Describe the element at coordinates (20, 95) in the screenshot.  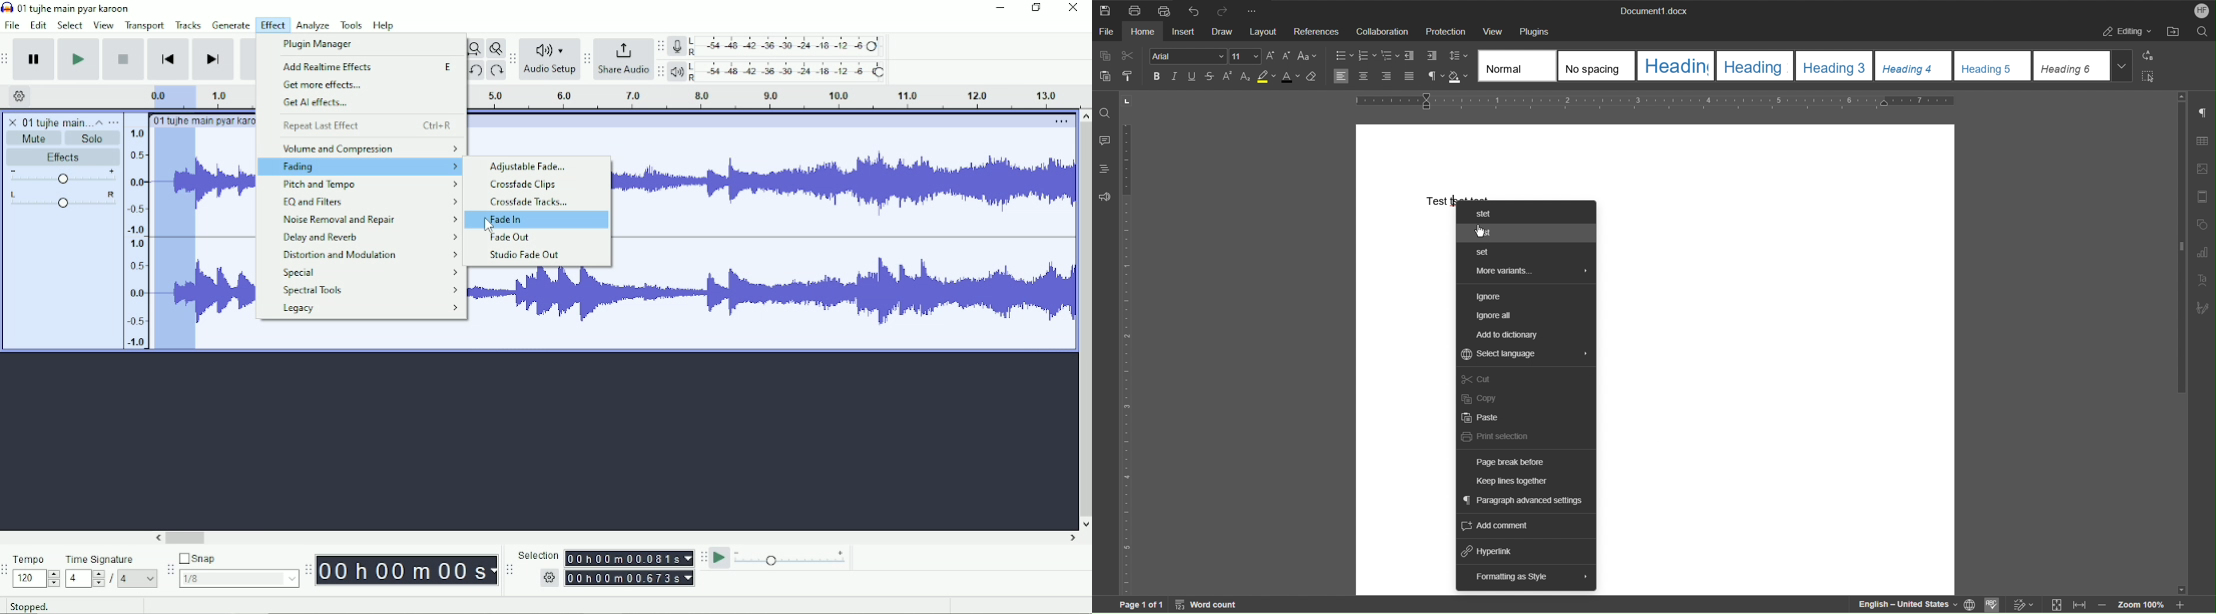
I see `Setting logo` at that location.